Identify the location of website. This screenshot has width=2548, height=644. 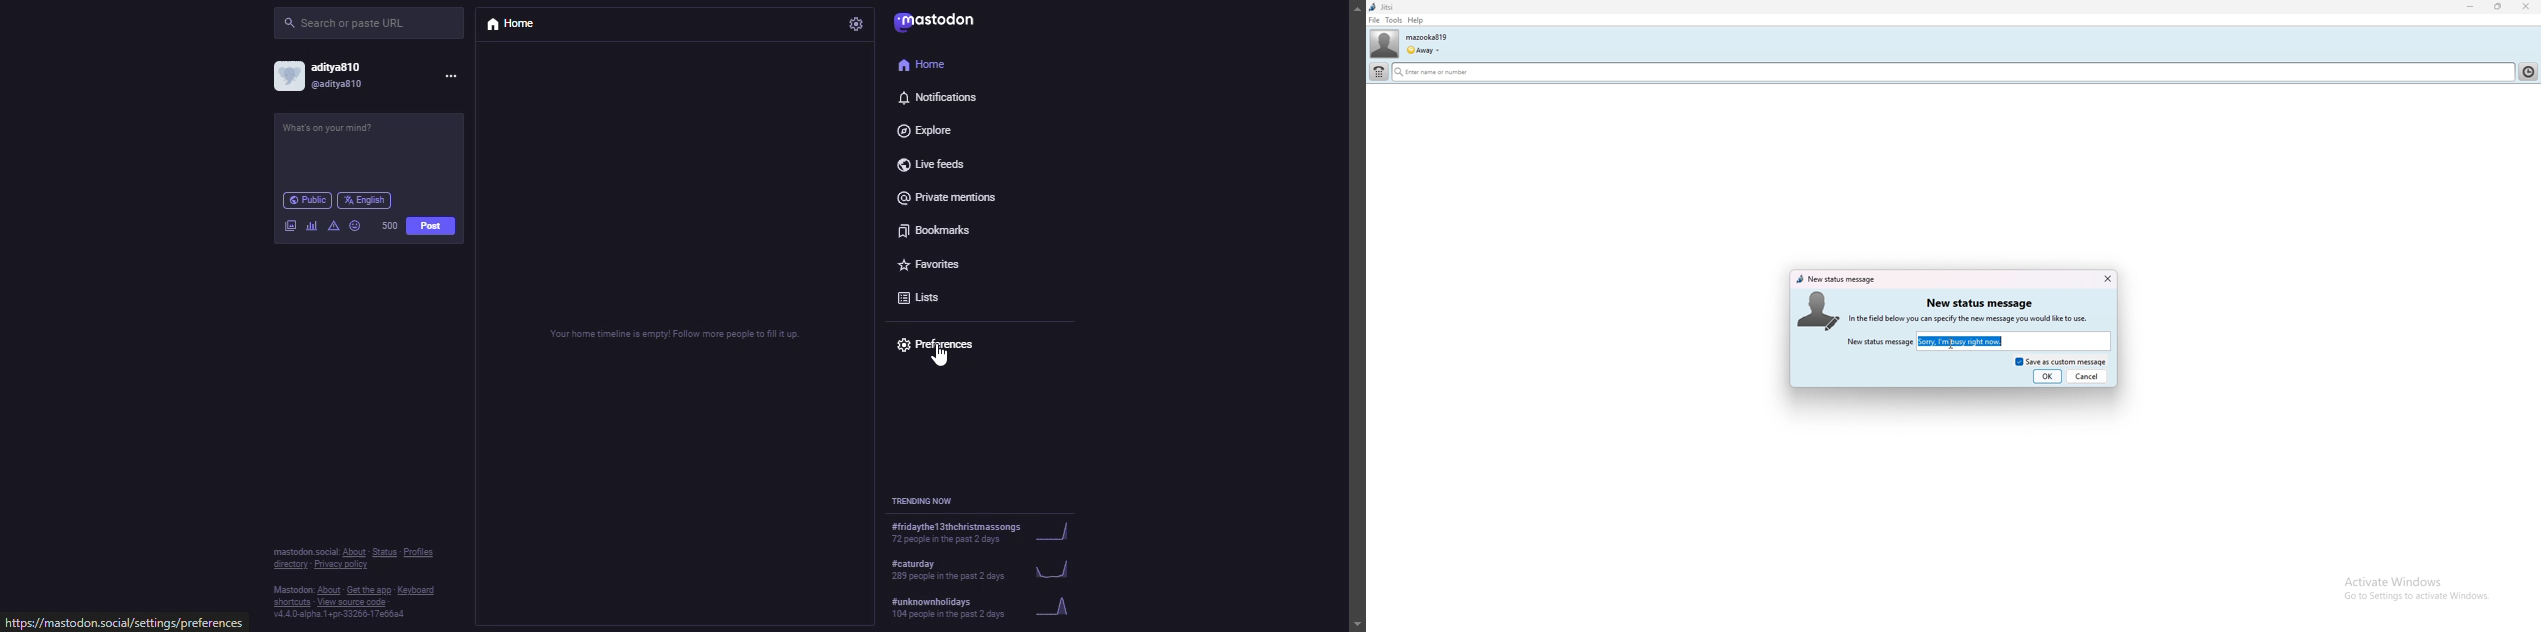
(121, 623).